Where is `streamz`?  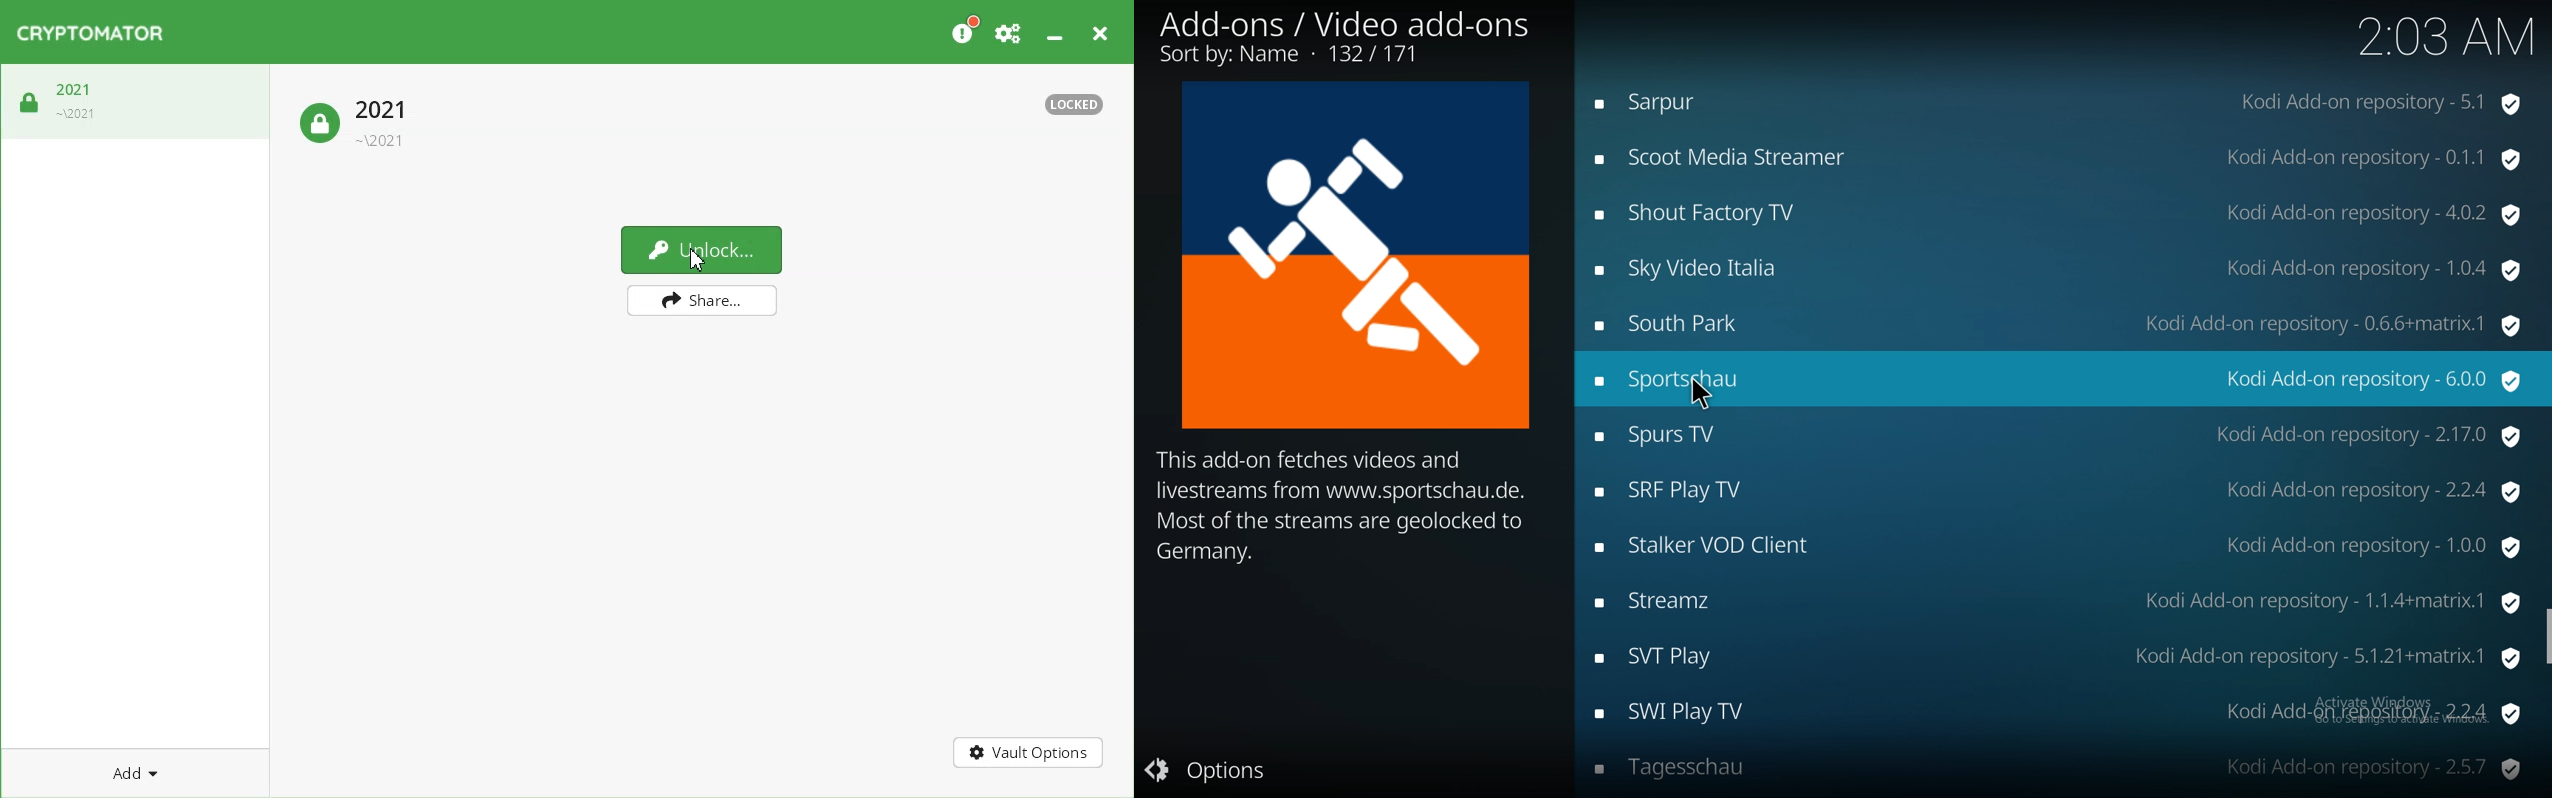 streamz is located at coordinates (2063, 605).